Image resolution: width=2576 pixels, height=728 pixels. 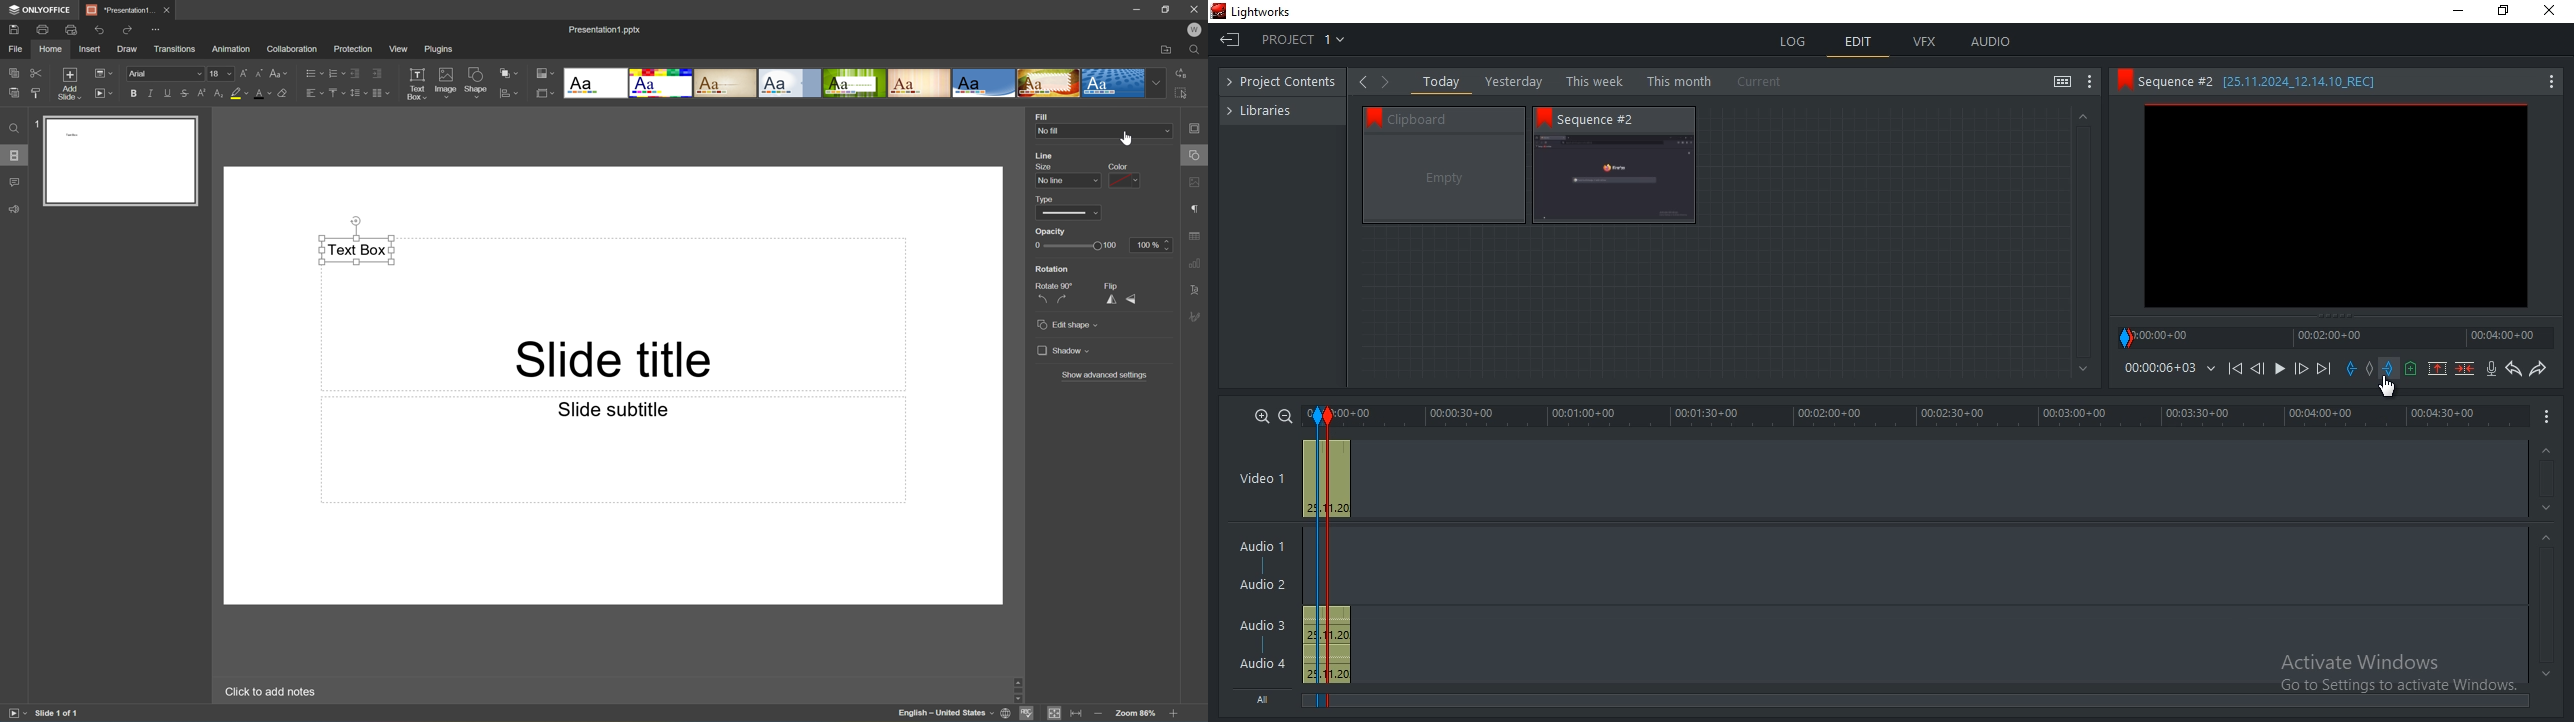 What do you see at coordinates (1197, 30) in the screenshot?
I see `W` at bounding box center [1197, 30].